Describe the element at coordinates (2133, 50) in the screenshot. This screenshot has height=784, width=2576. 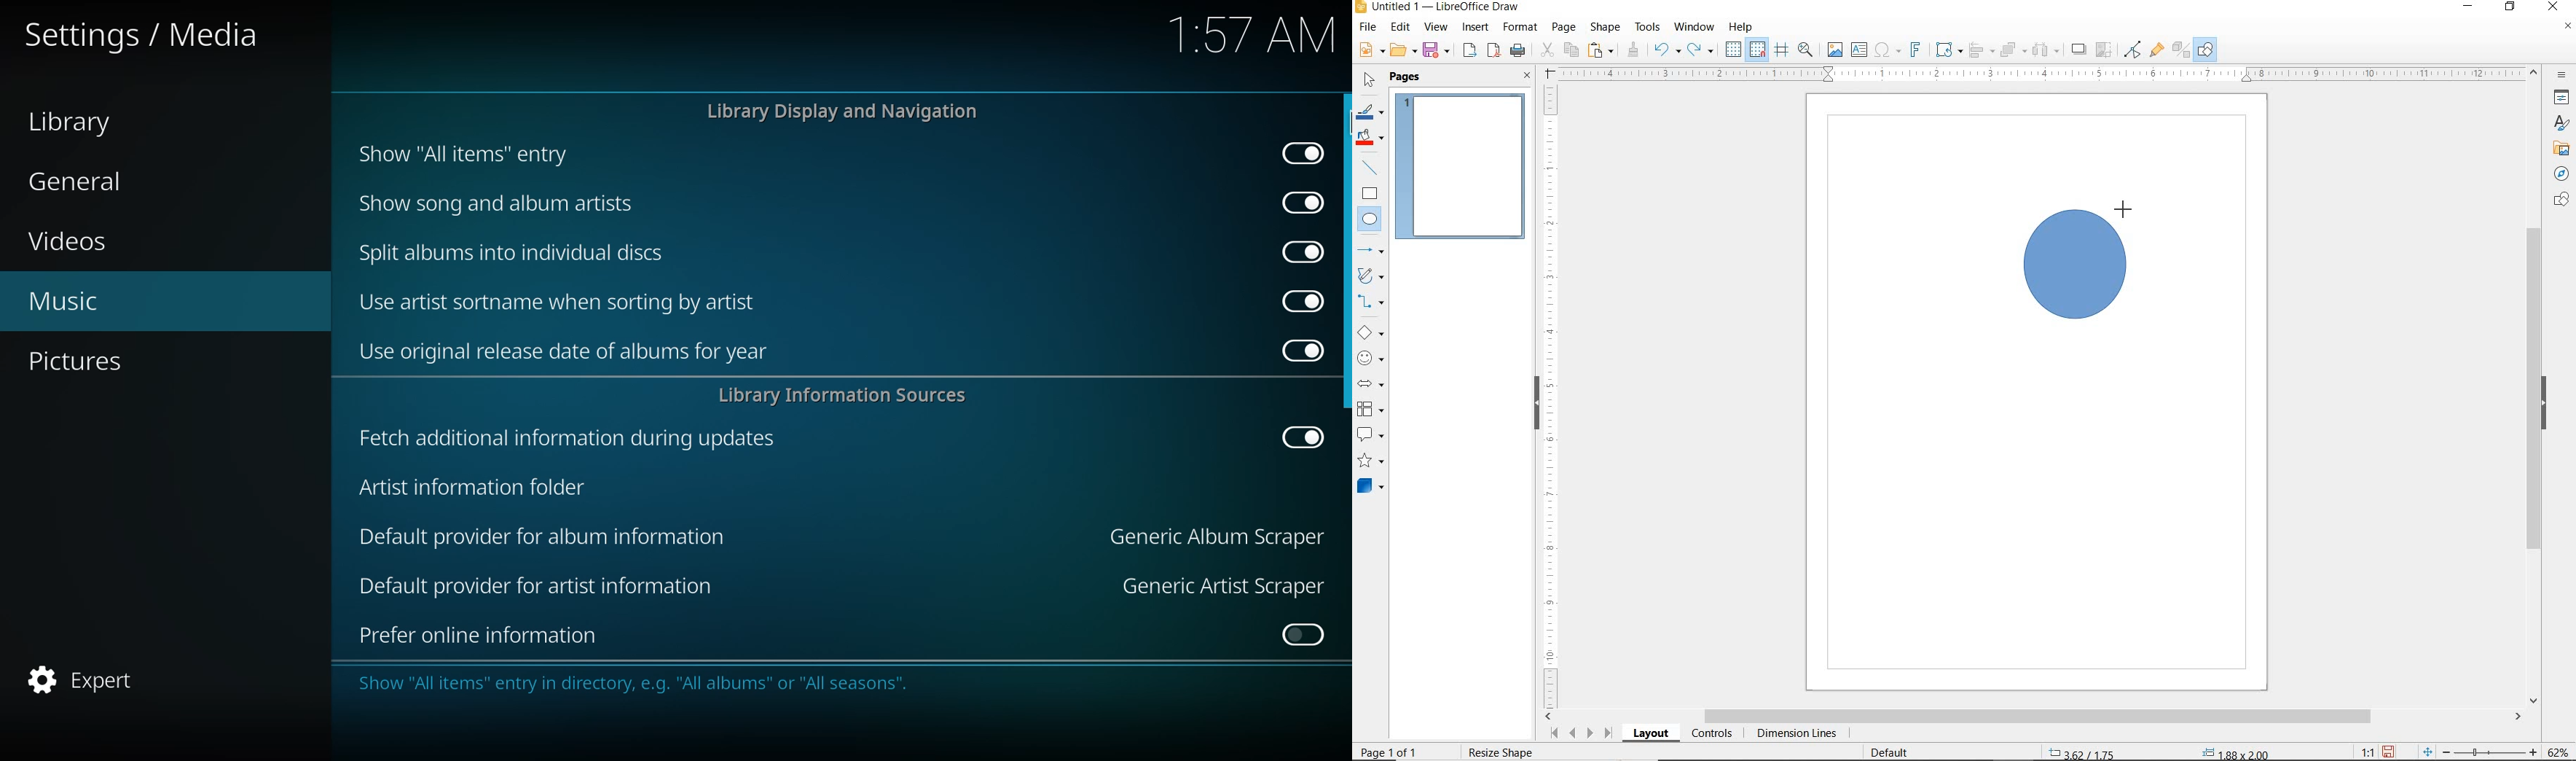
I see `TOGGLE POINT EDIT MODE` at that location.